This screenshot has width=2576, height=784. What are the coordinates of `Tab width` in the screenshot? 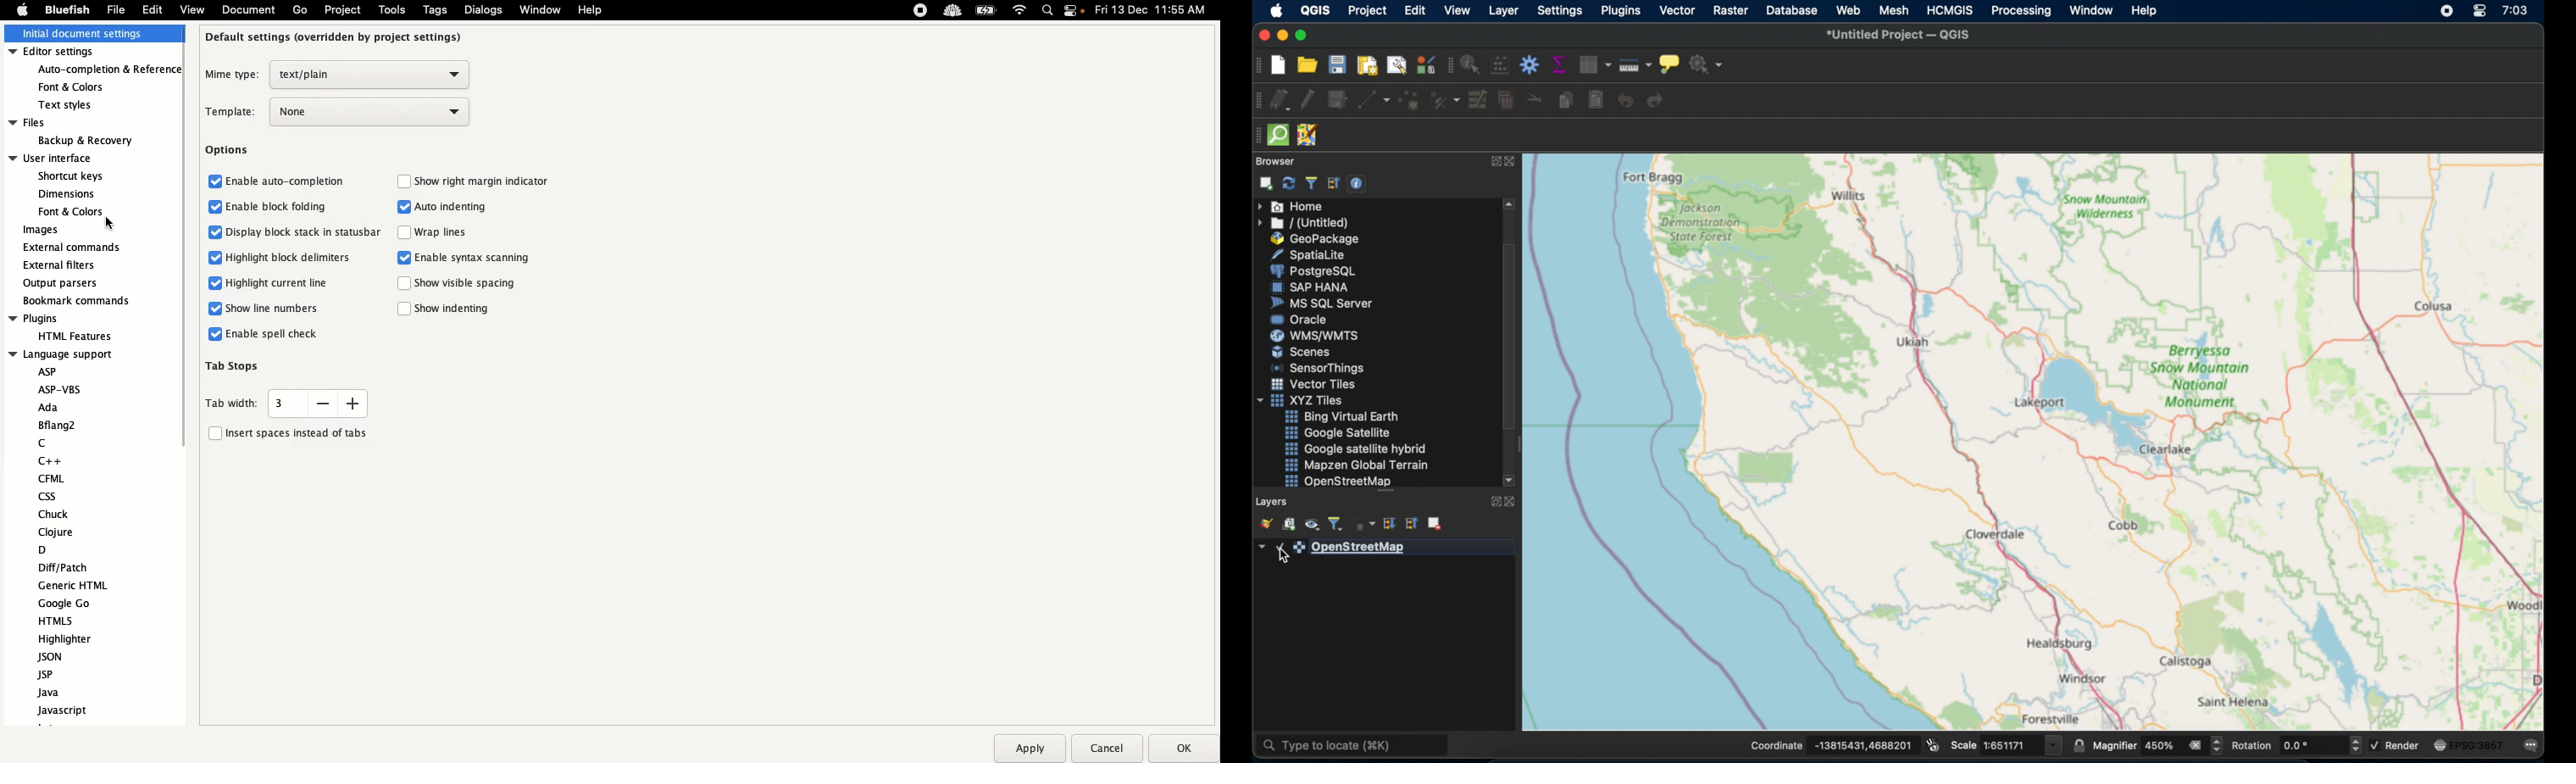 It's located at (286, 403).